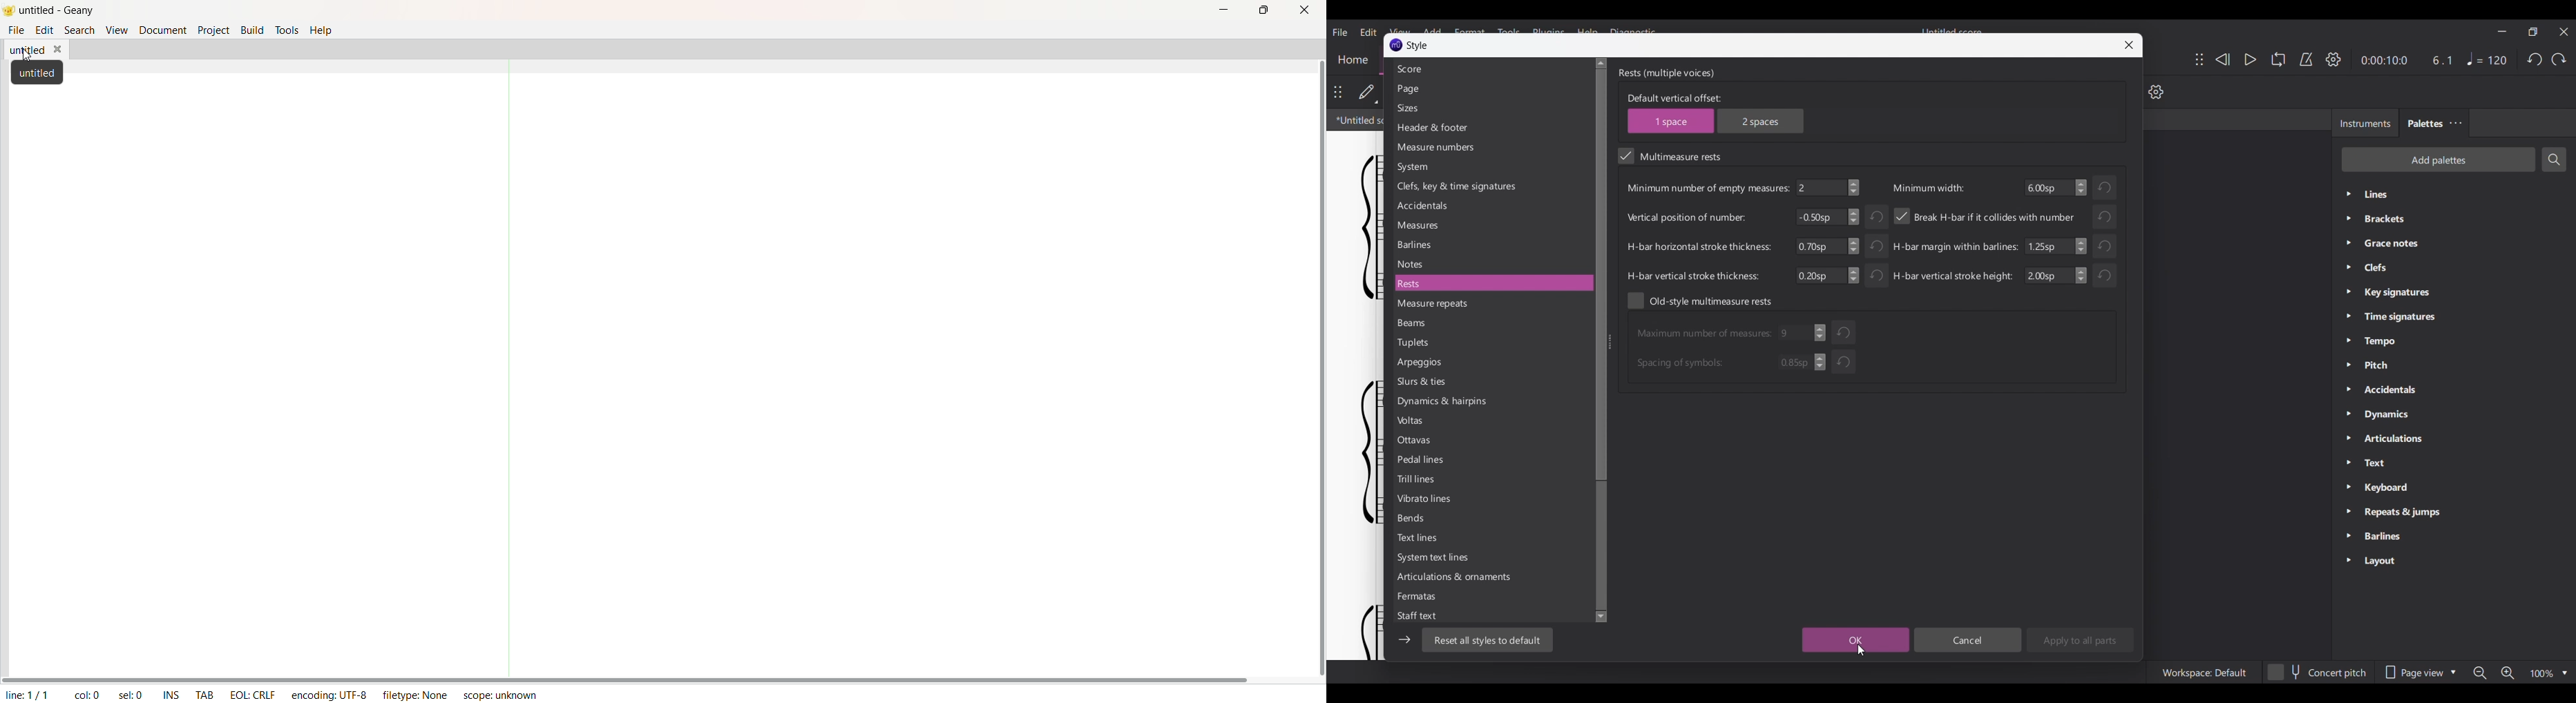 This screenshot has width=2576, height=728. Describe the element at coordinates (2081, 640) in the screenshot. I see `Apply to all parts` at that location.